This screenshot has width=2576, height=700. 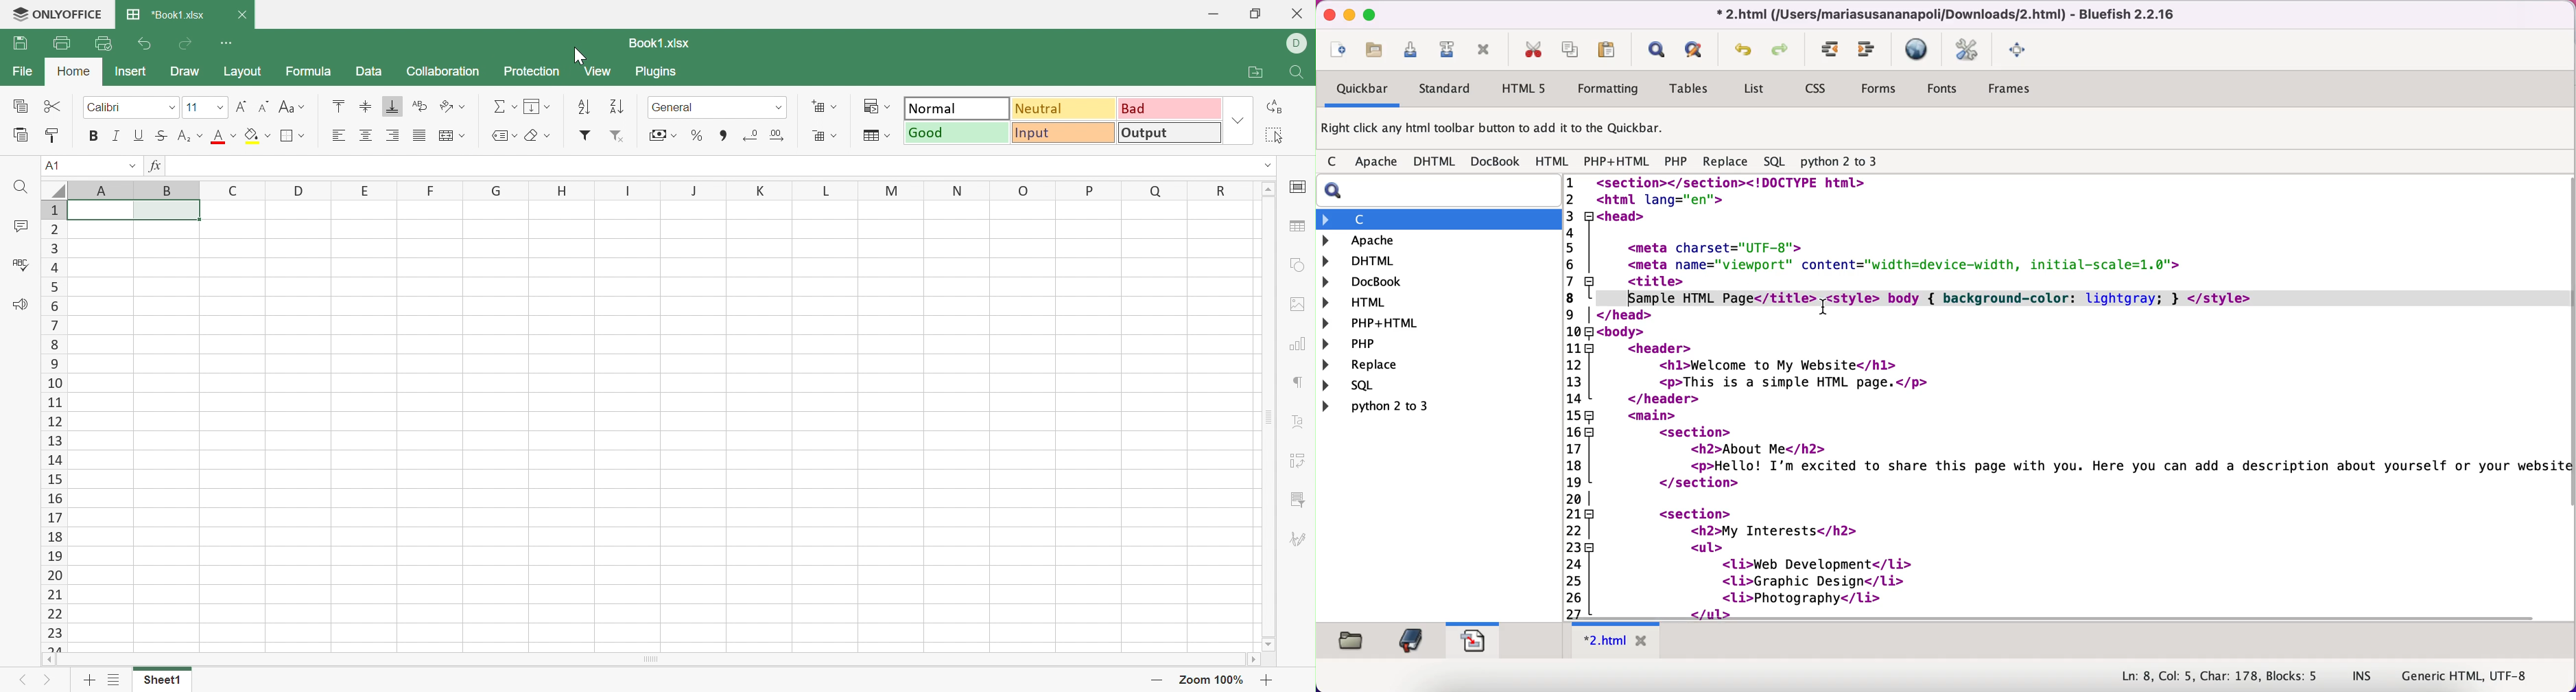 I want to click on Strikethrough, so click(x=162, y=137).